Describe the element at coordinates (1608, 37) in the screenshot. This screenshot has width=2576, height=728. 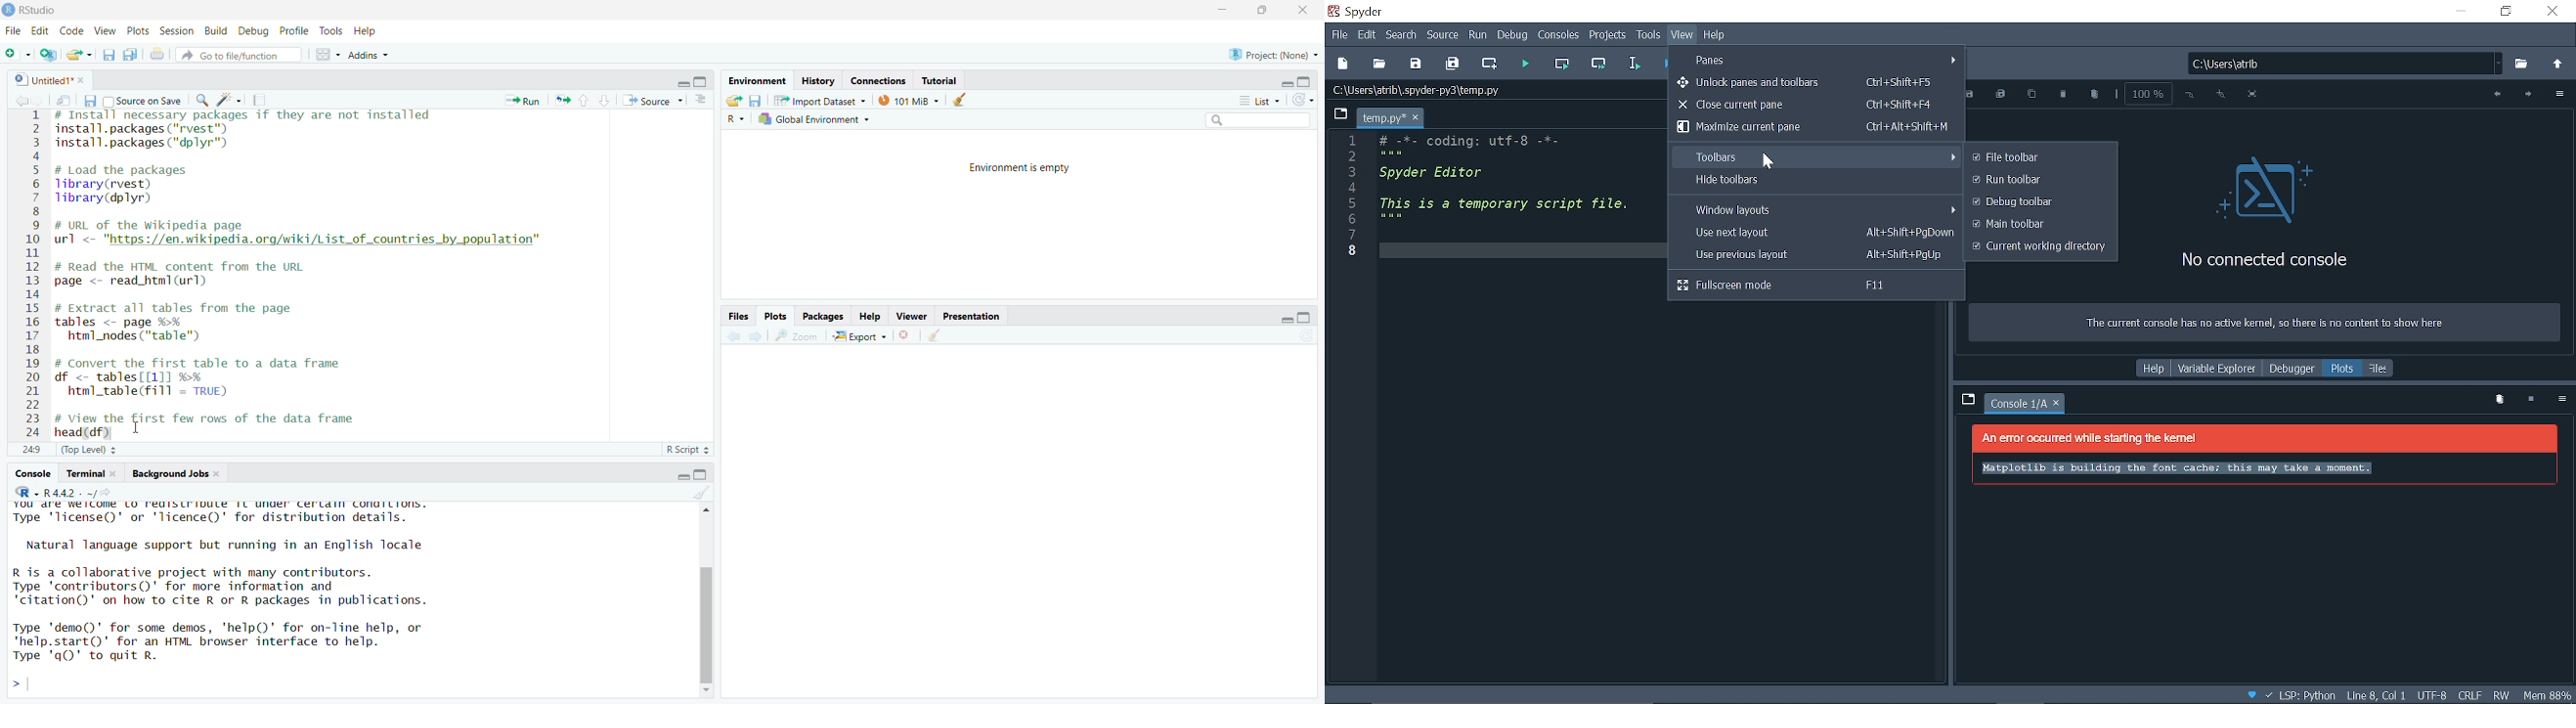
I see `Projects` at that location.